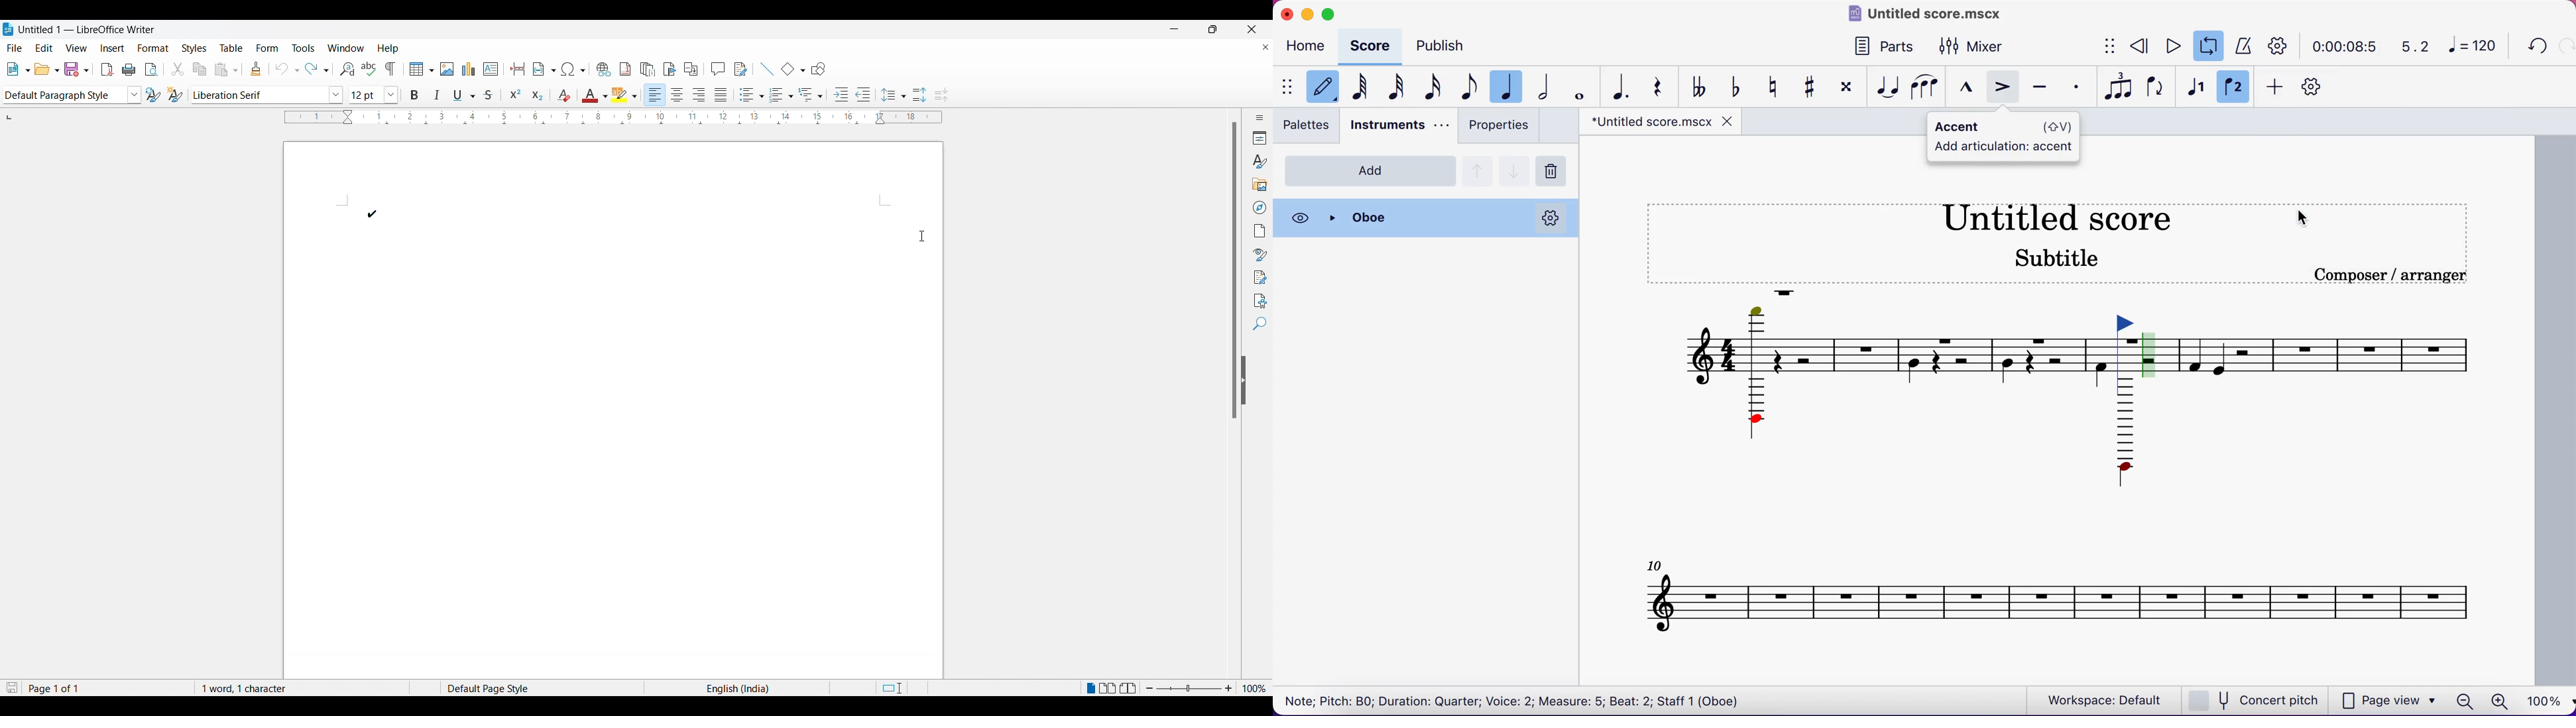 This screenshot has width=2576, height=728. Describe the element at coordinates (1848, 90) in the screenshot. I see `toggle dobule sharp` at that location.